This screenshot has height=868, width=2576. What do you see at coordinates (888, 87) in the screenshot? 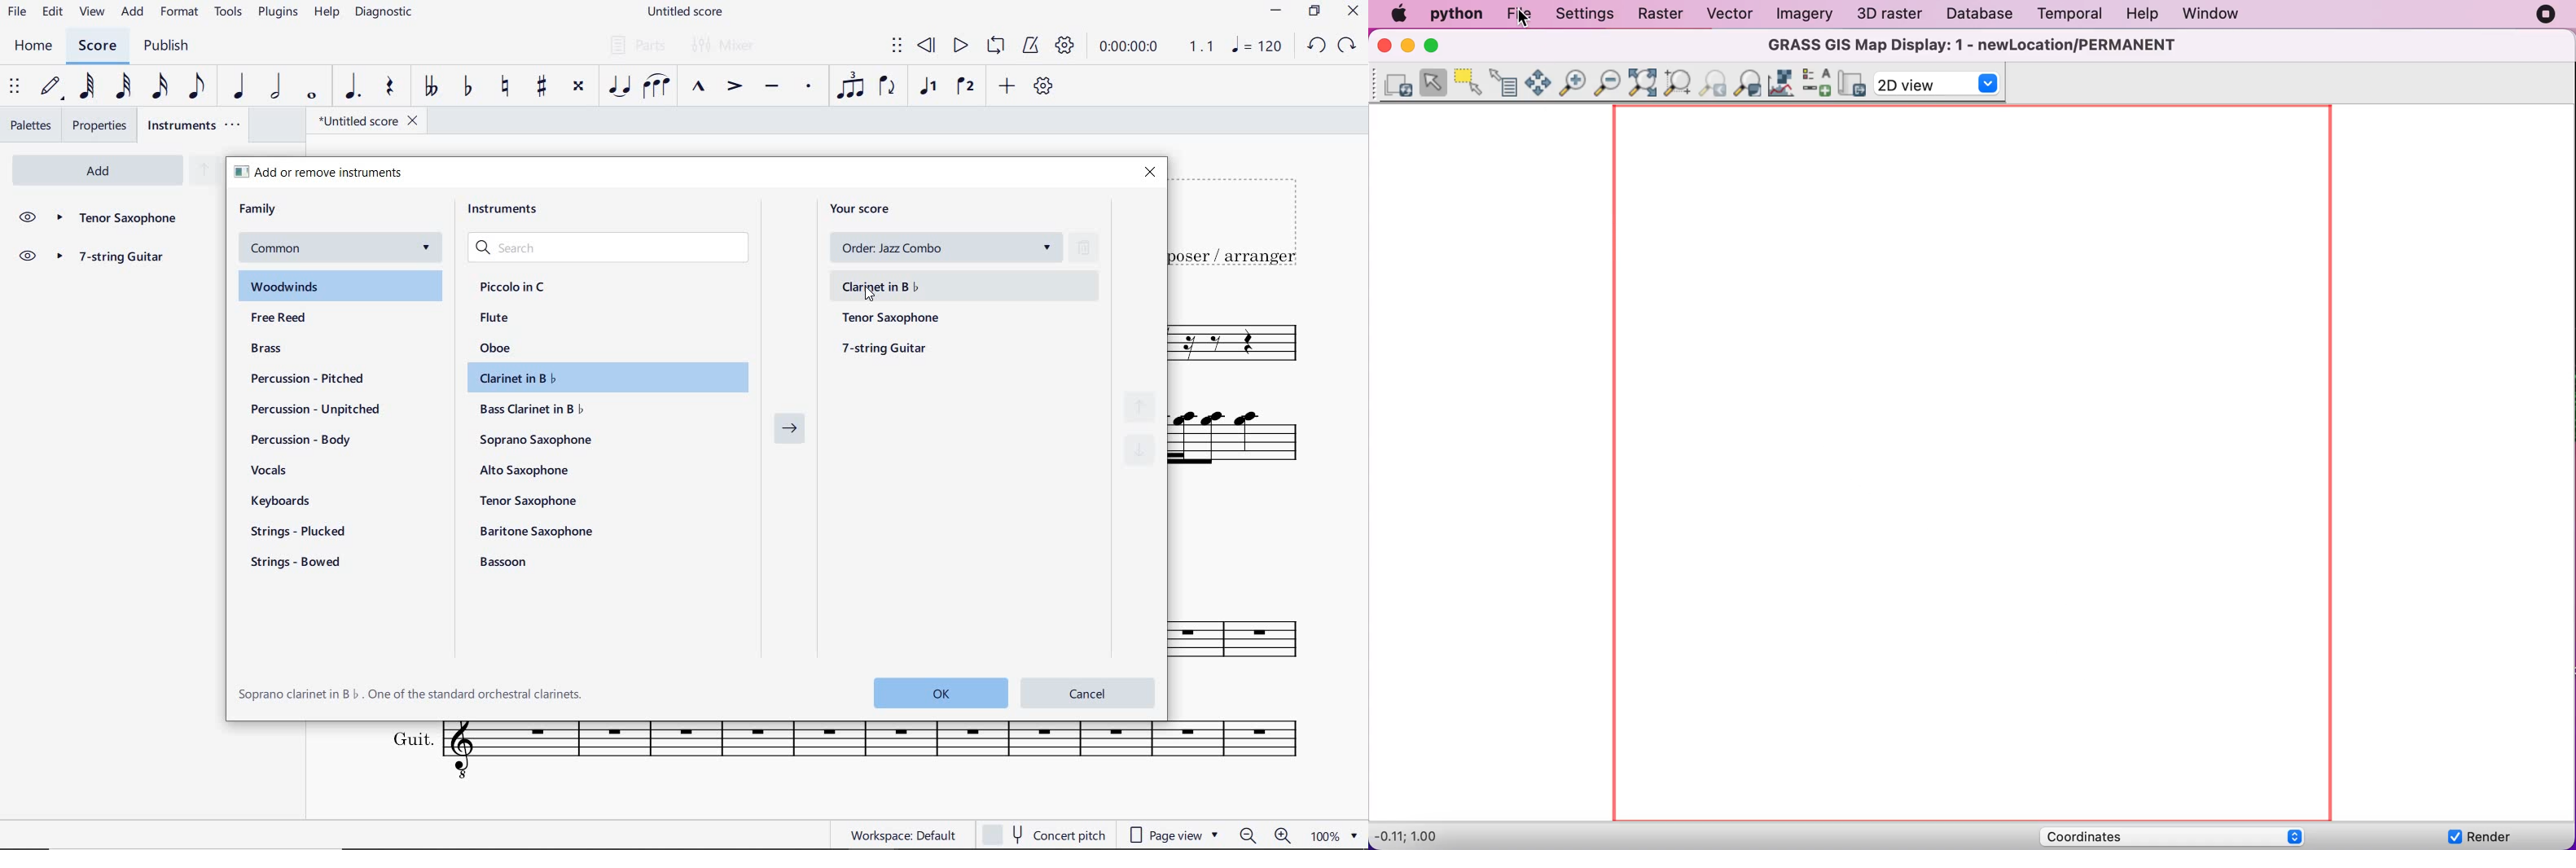
I see `FLIP DIRECTION` at bounding box center [888, 87].